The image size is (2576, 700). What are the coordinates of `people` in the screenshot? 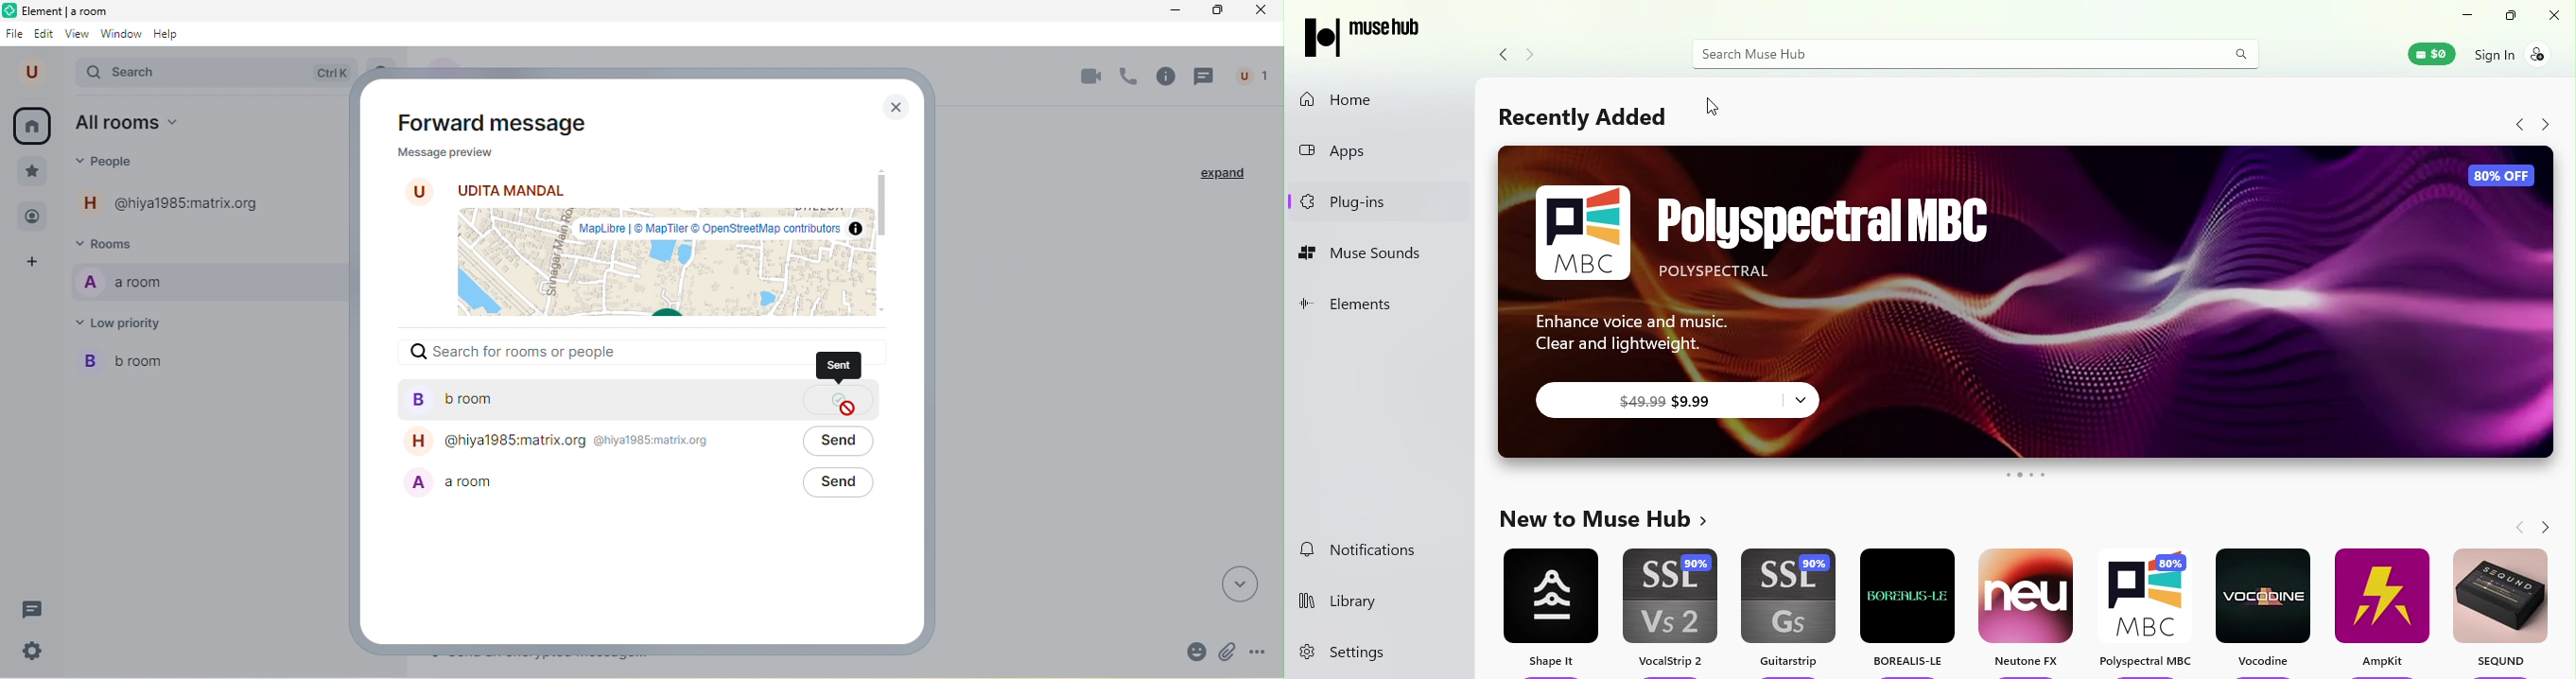 It's located at (1250, 76).